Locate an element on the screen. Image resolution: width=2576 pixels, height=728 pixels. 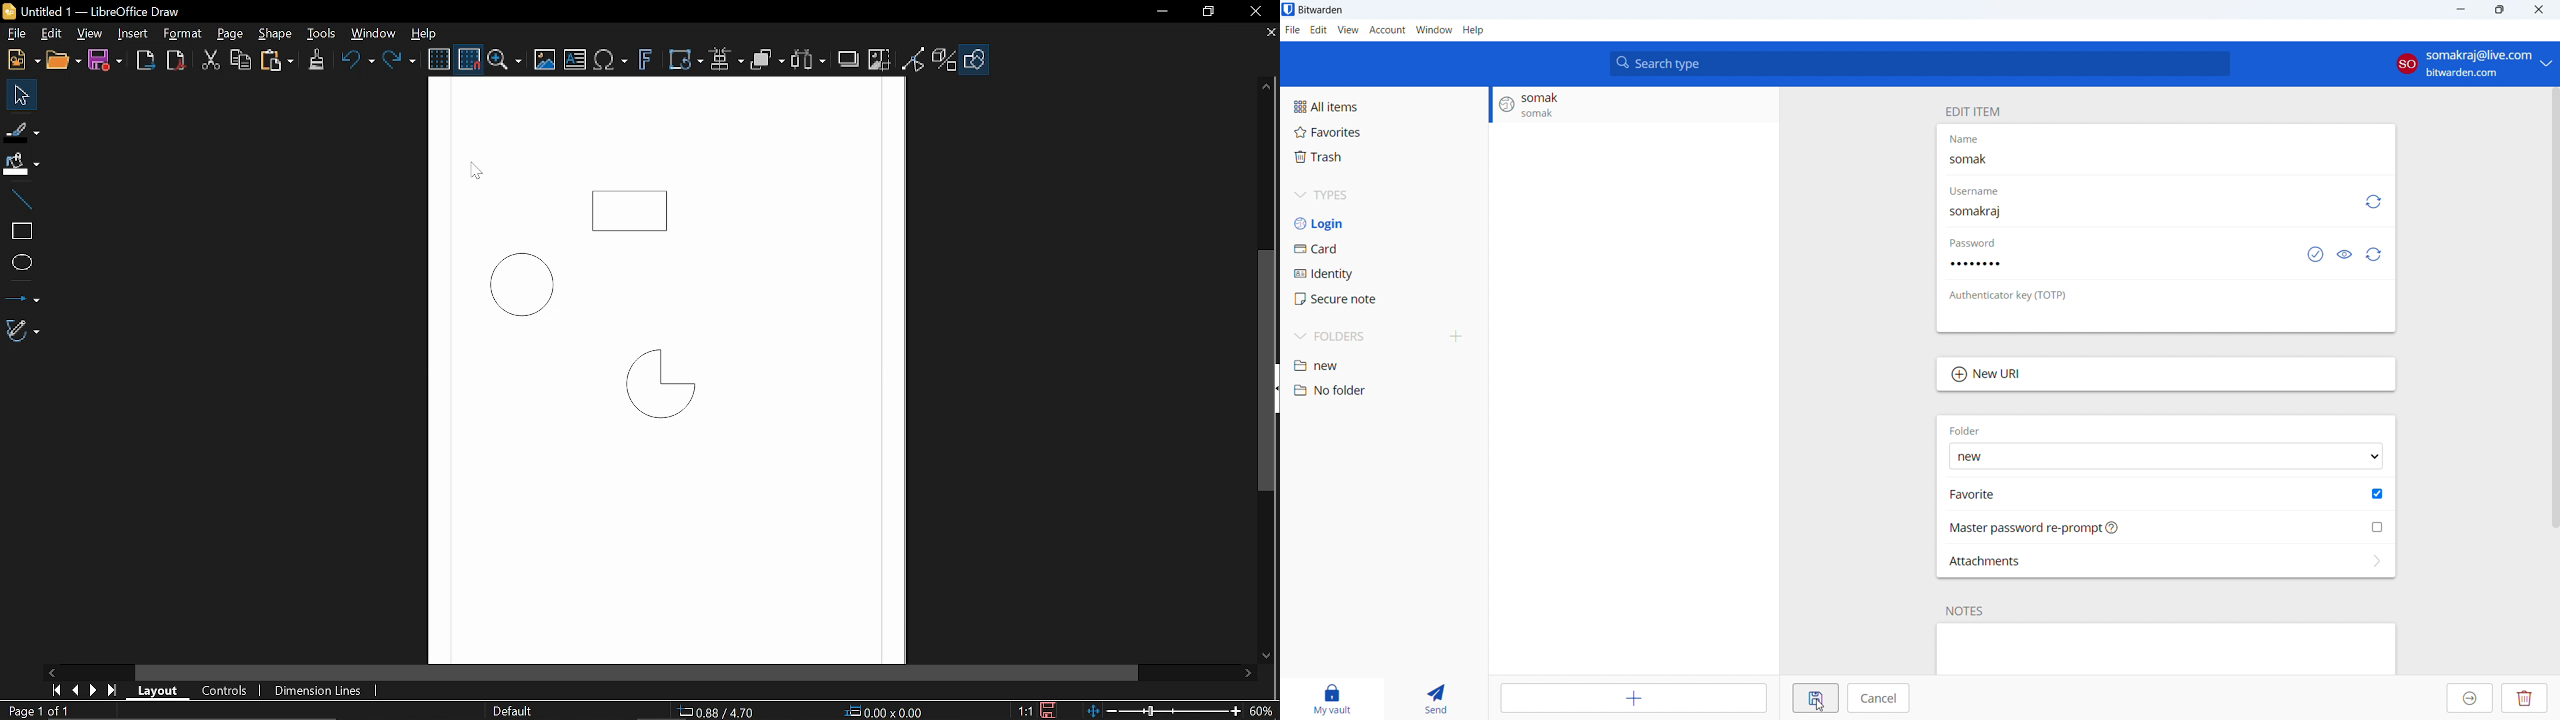
account is located at coordinates (1388, 30).